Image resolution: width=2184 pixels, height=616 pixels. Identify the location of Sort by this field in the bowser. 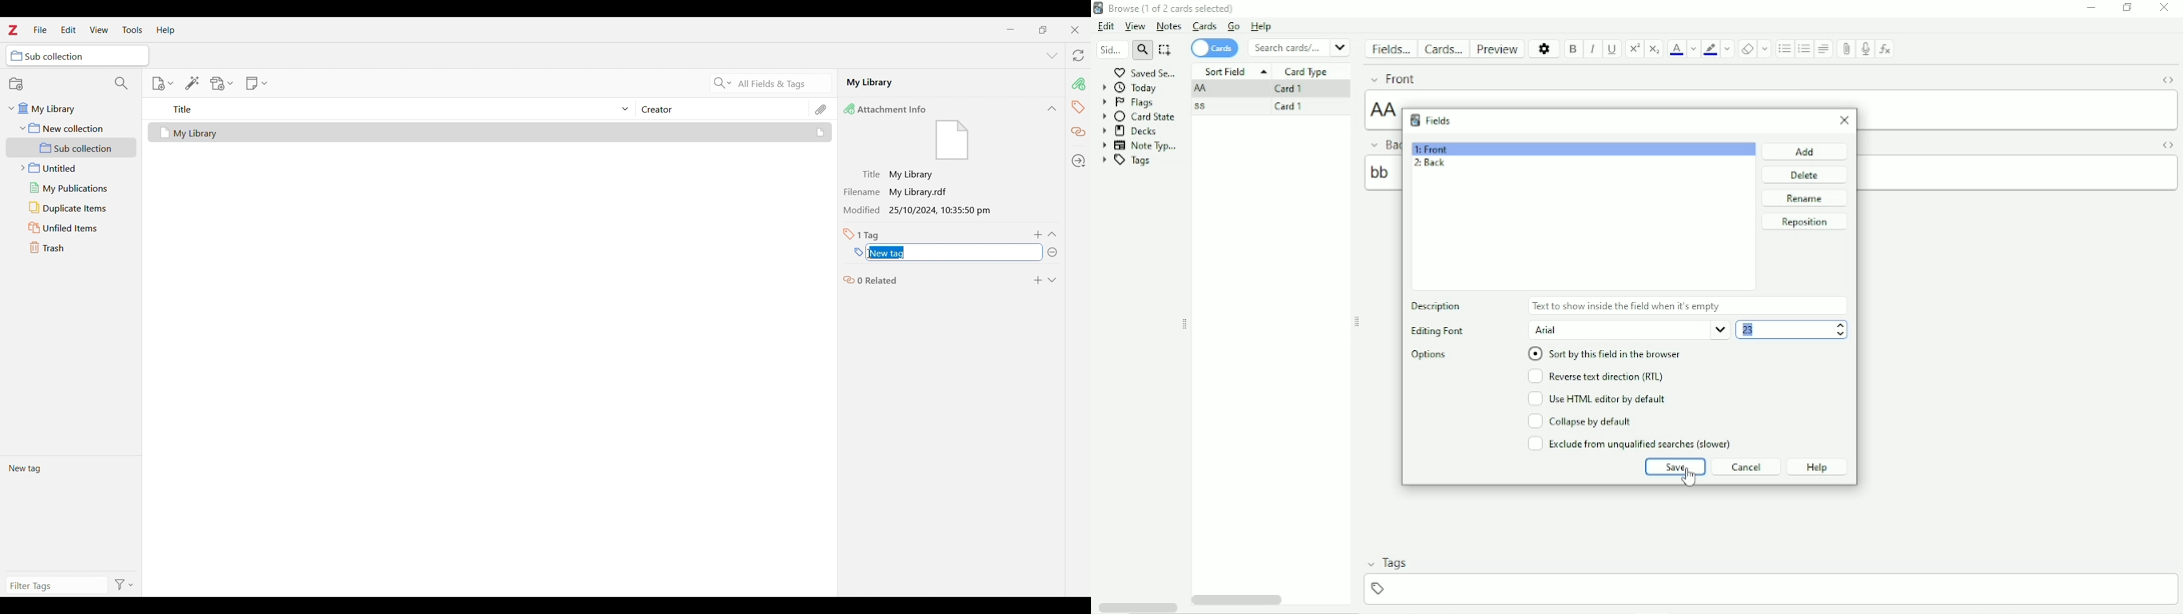
(1612, 354).